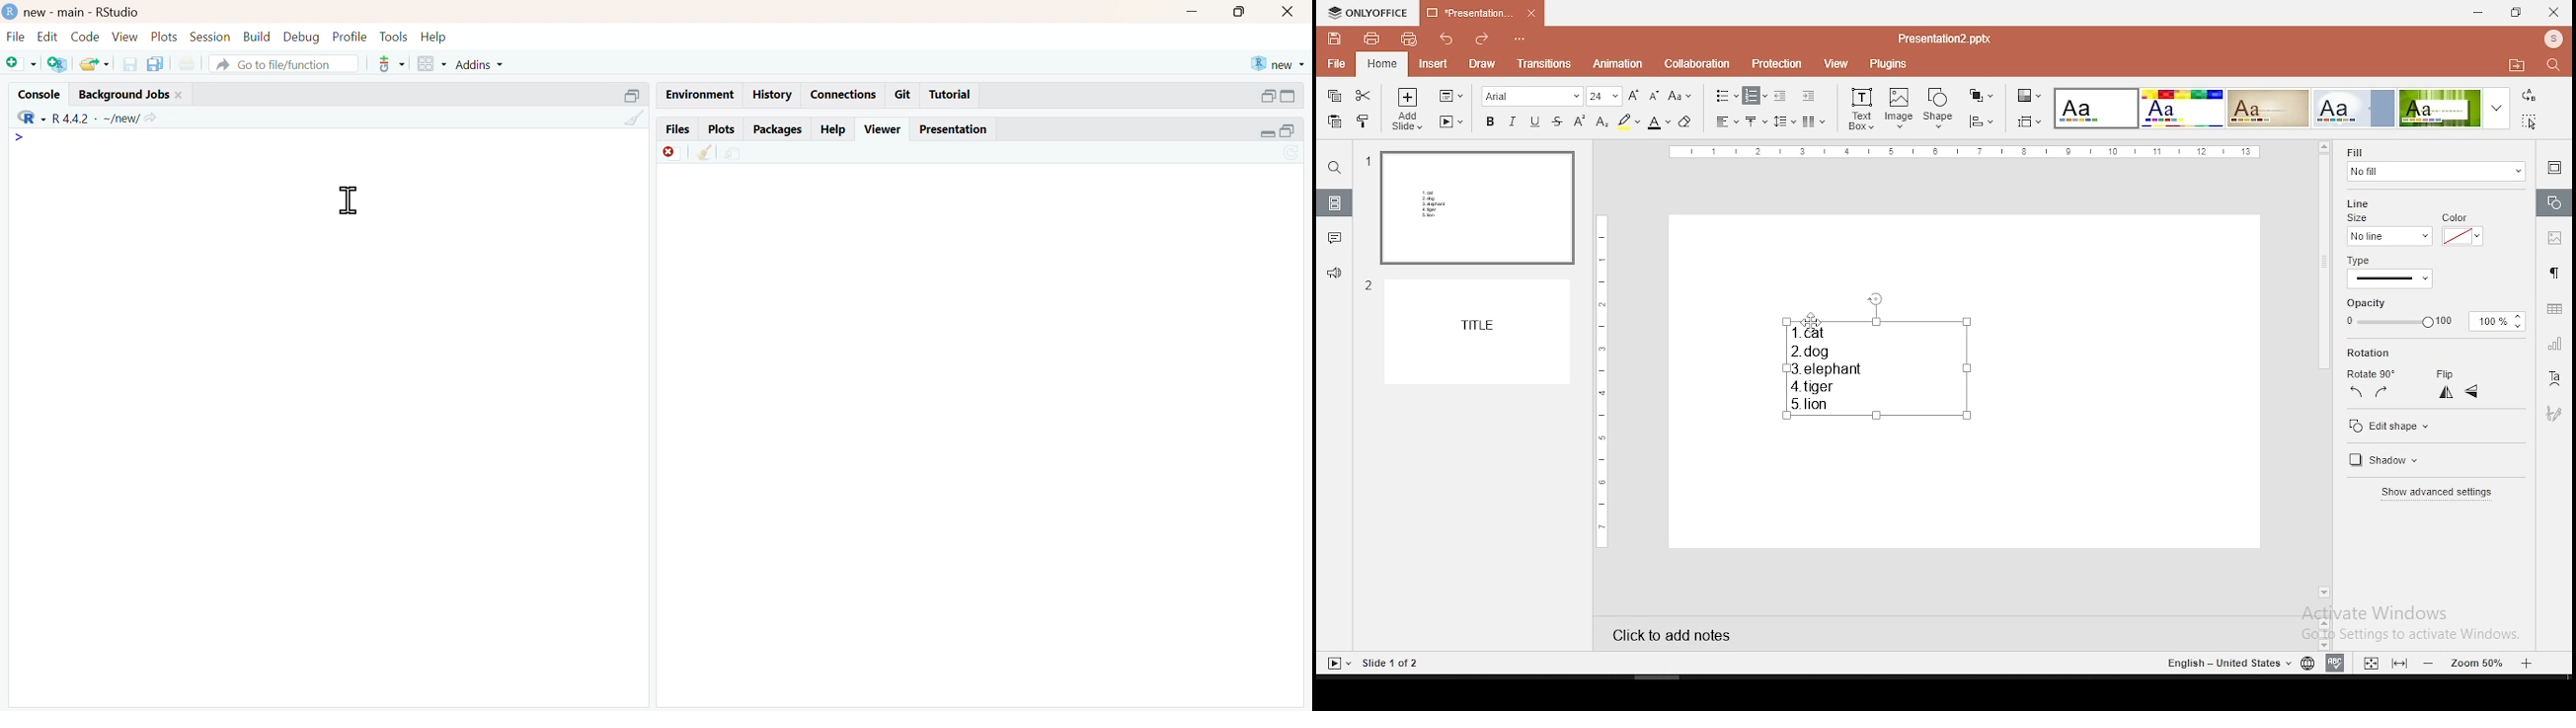  What do you see at coordinates (841, 93) in the screenshot?
I see `Connections` at bounding box center [841, 93].